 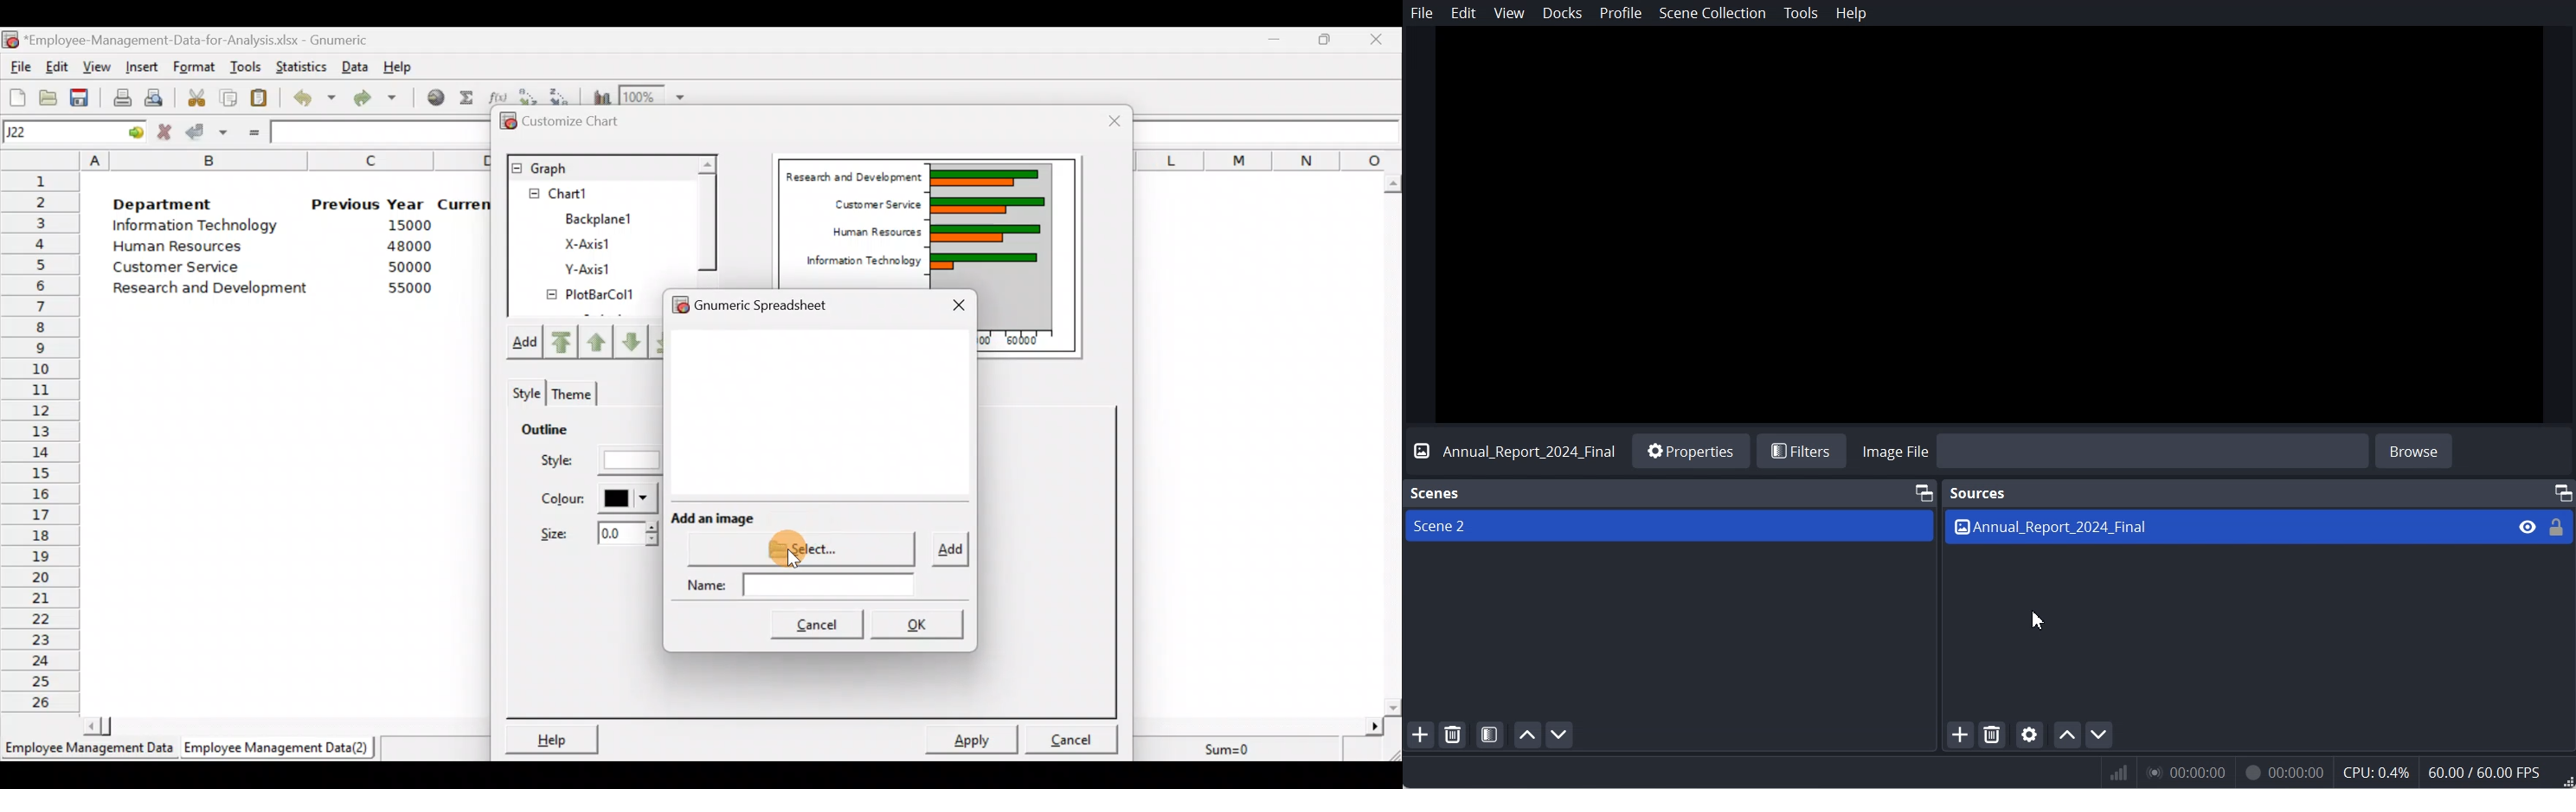 What do you see at coordinates (918, 620) in the screenshot?
I see `OK` at bounding box center [918, 620].